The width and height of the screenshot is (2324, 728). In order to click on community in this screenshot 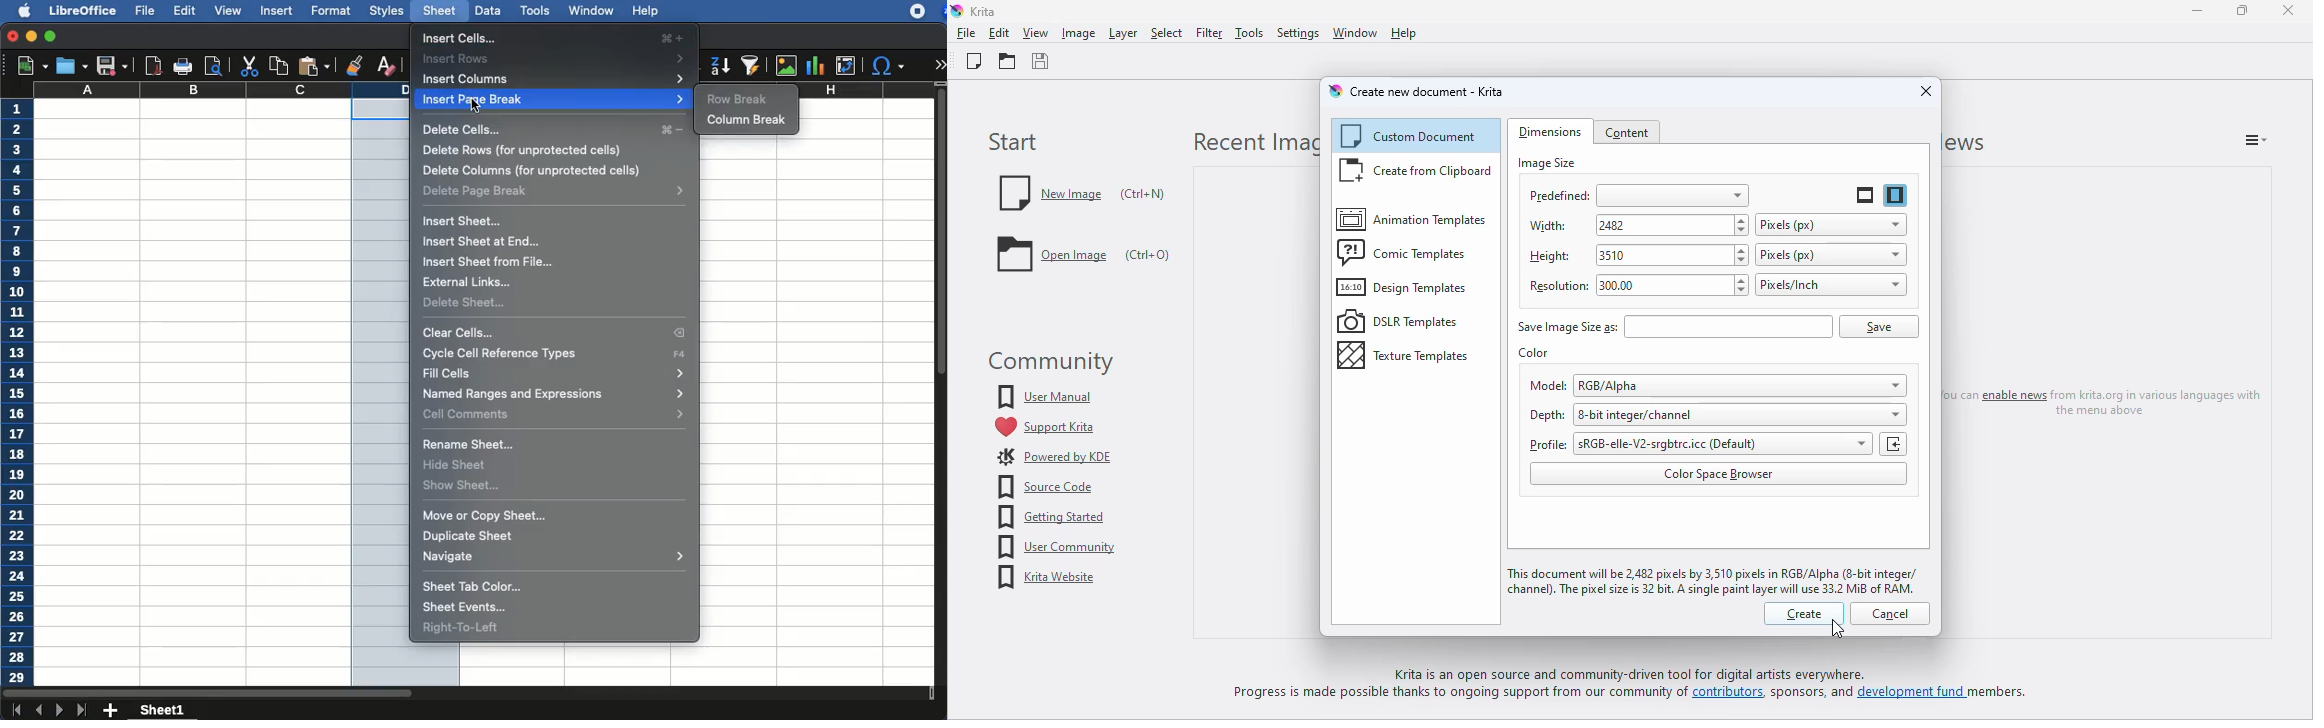, I will do `click(1047, 362)`.